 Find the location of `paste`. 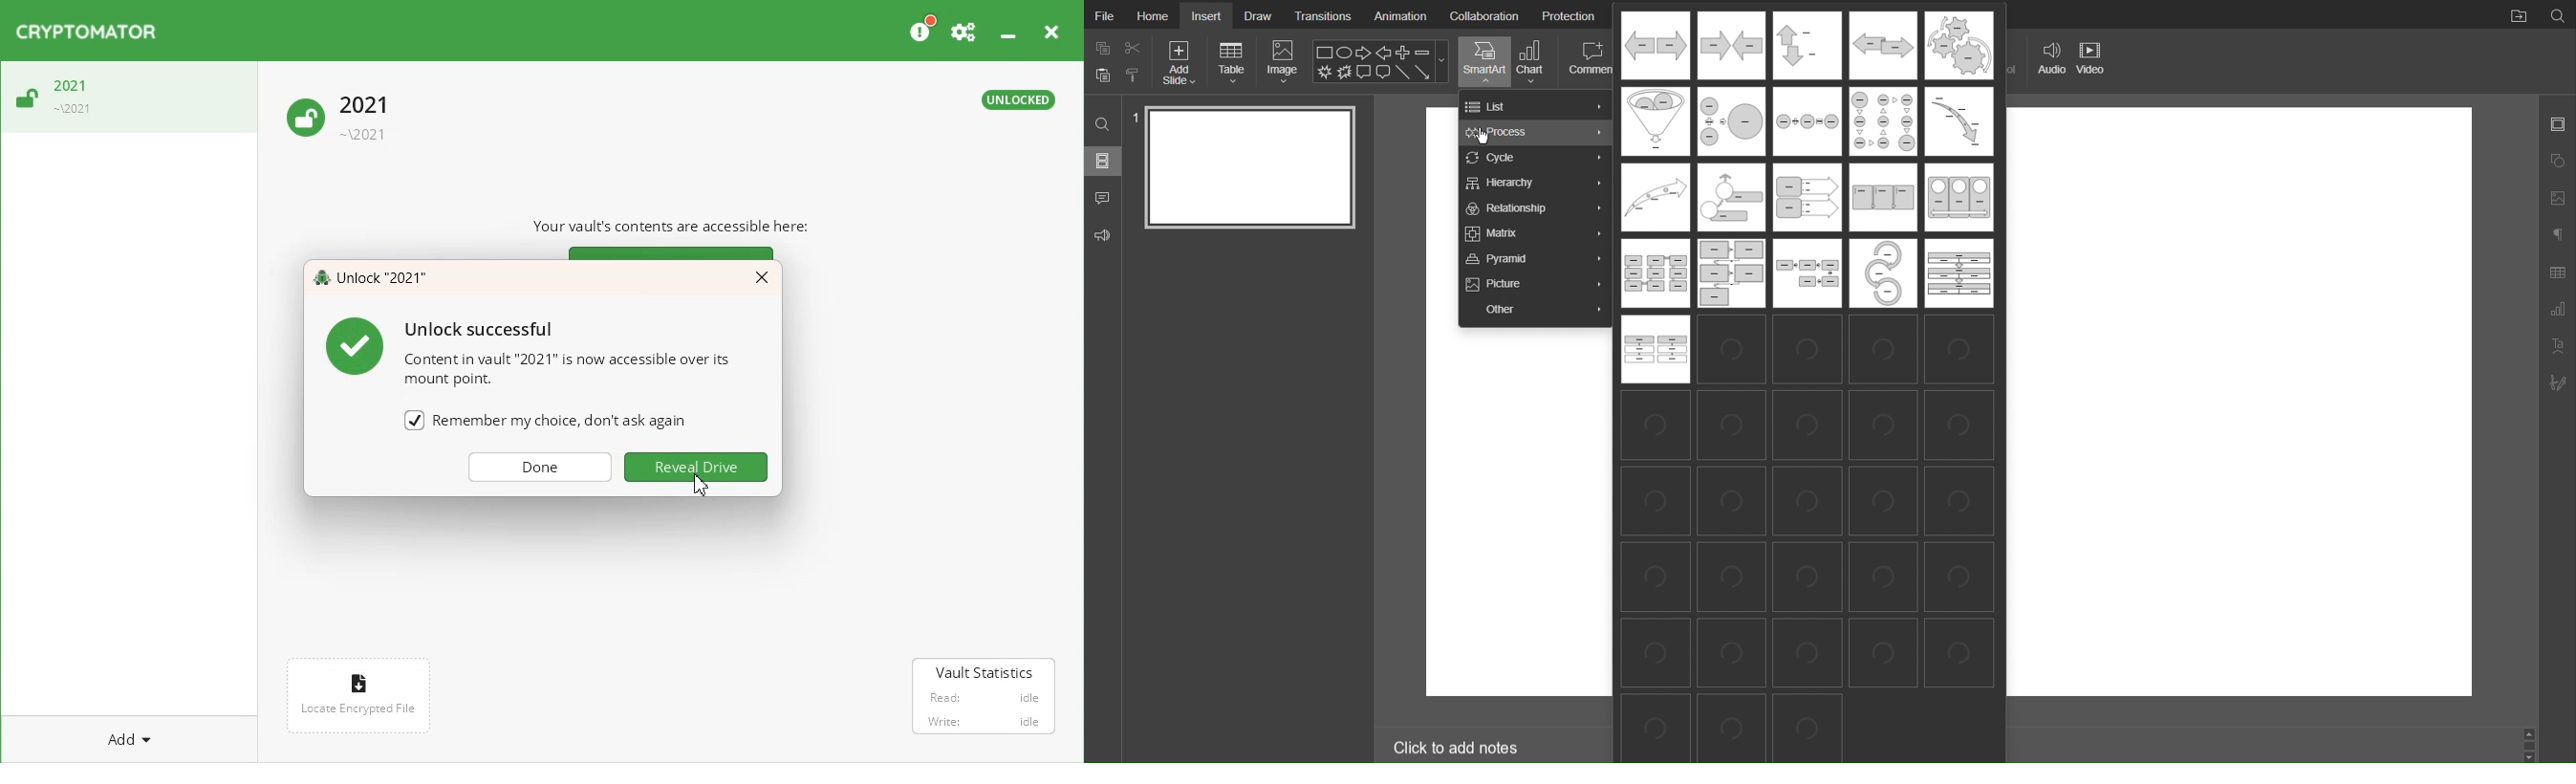

paste is located at coordinates (1102, 76).